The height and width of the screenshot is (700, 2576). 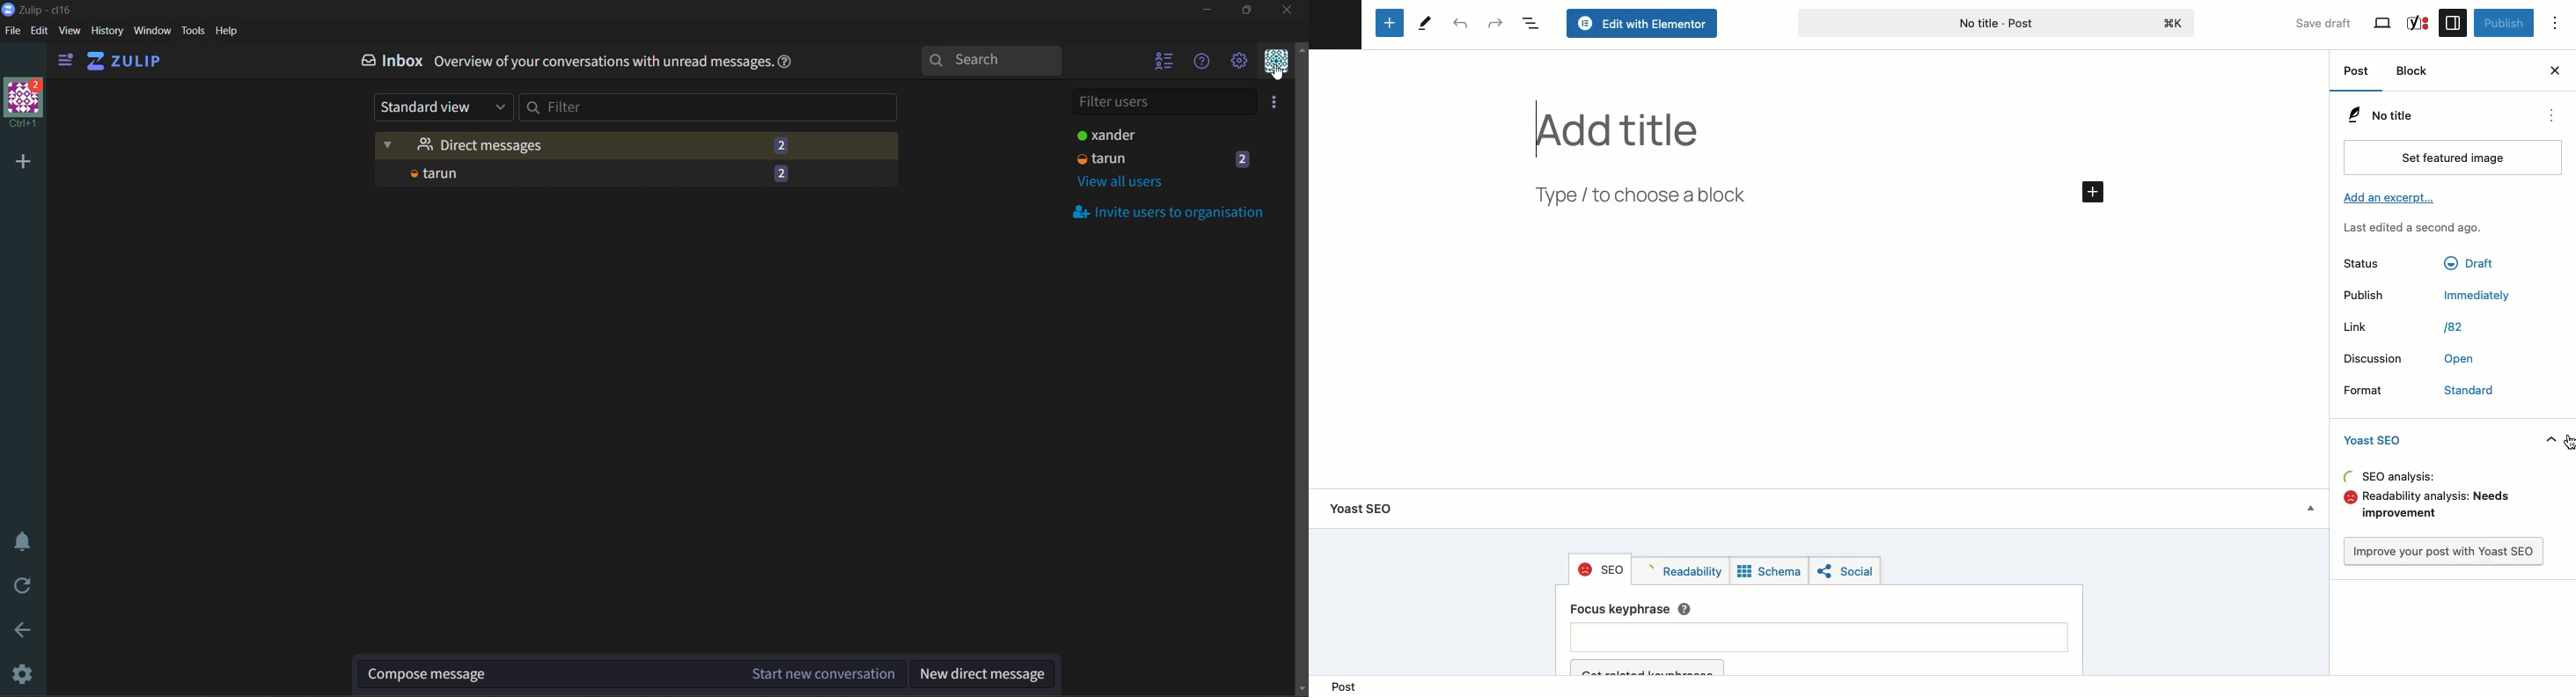 What do you see at coordinates (154, 32) in the screenshot?
I see `window` at bounding box center [154, 32].